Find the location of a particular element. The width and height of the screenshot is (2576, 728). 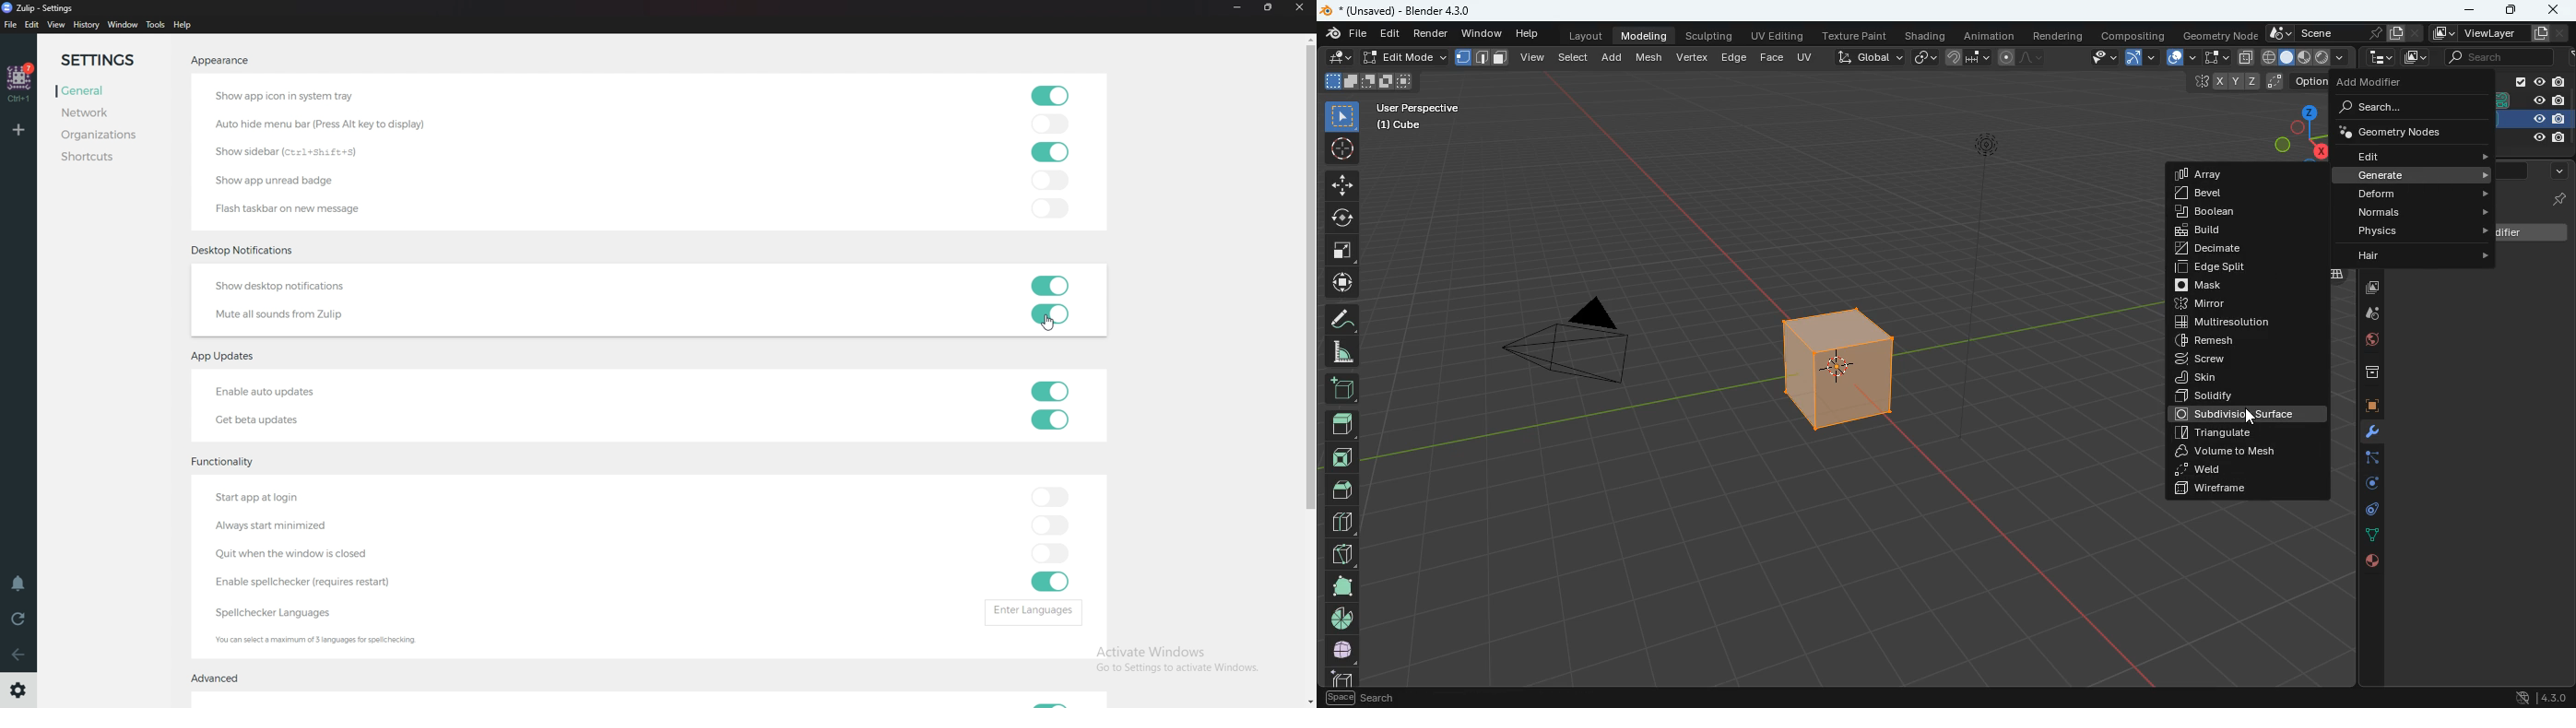

toggle is located at coordinates (1052, 95).